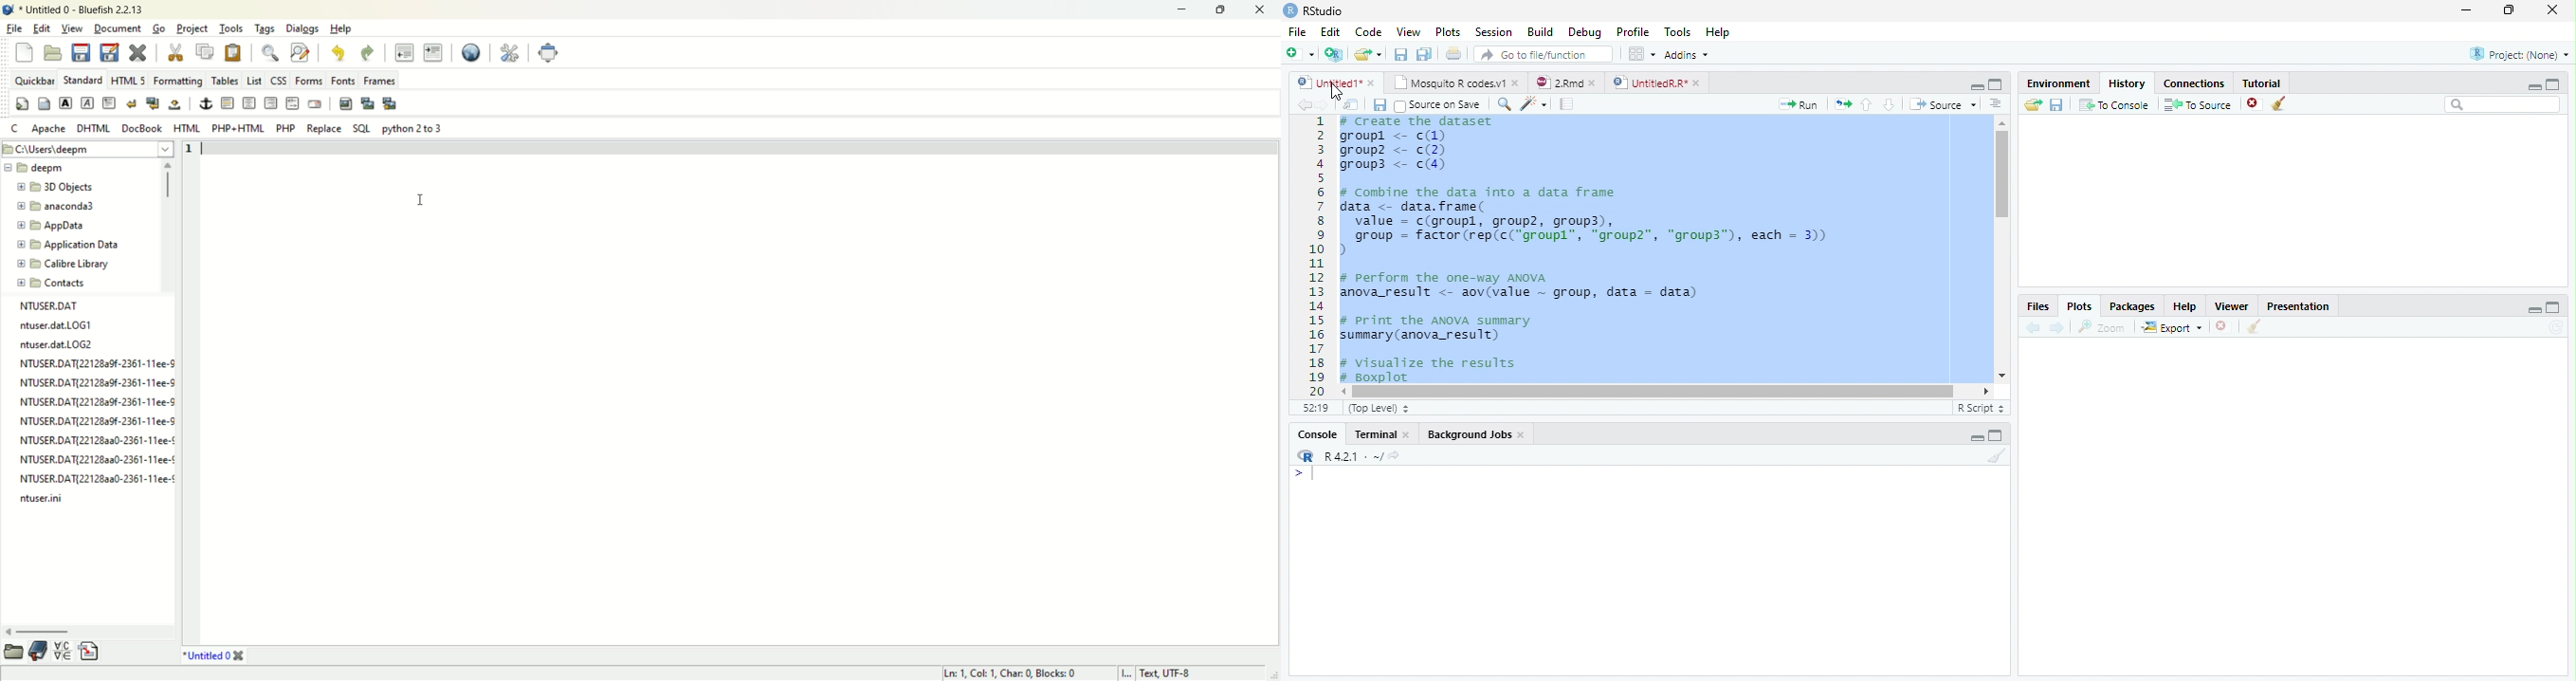 Image resolution: width=2576 pixels, height=700 pixels. I want to click on Untitled R*, so click(1656, 83).